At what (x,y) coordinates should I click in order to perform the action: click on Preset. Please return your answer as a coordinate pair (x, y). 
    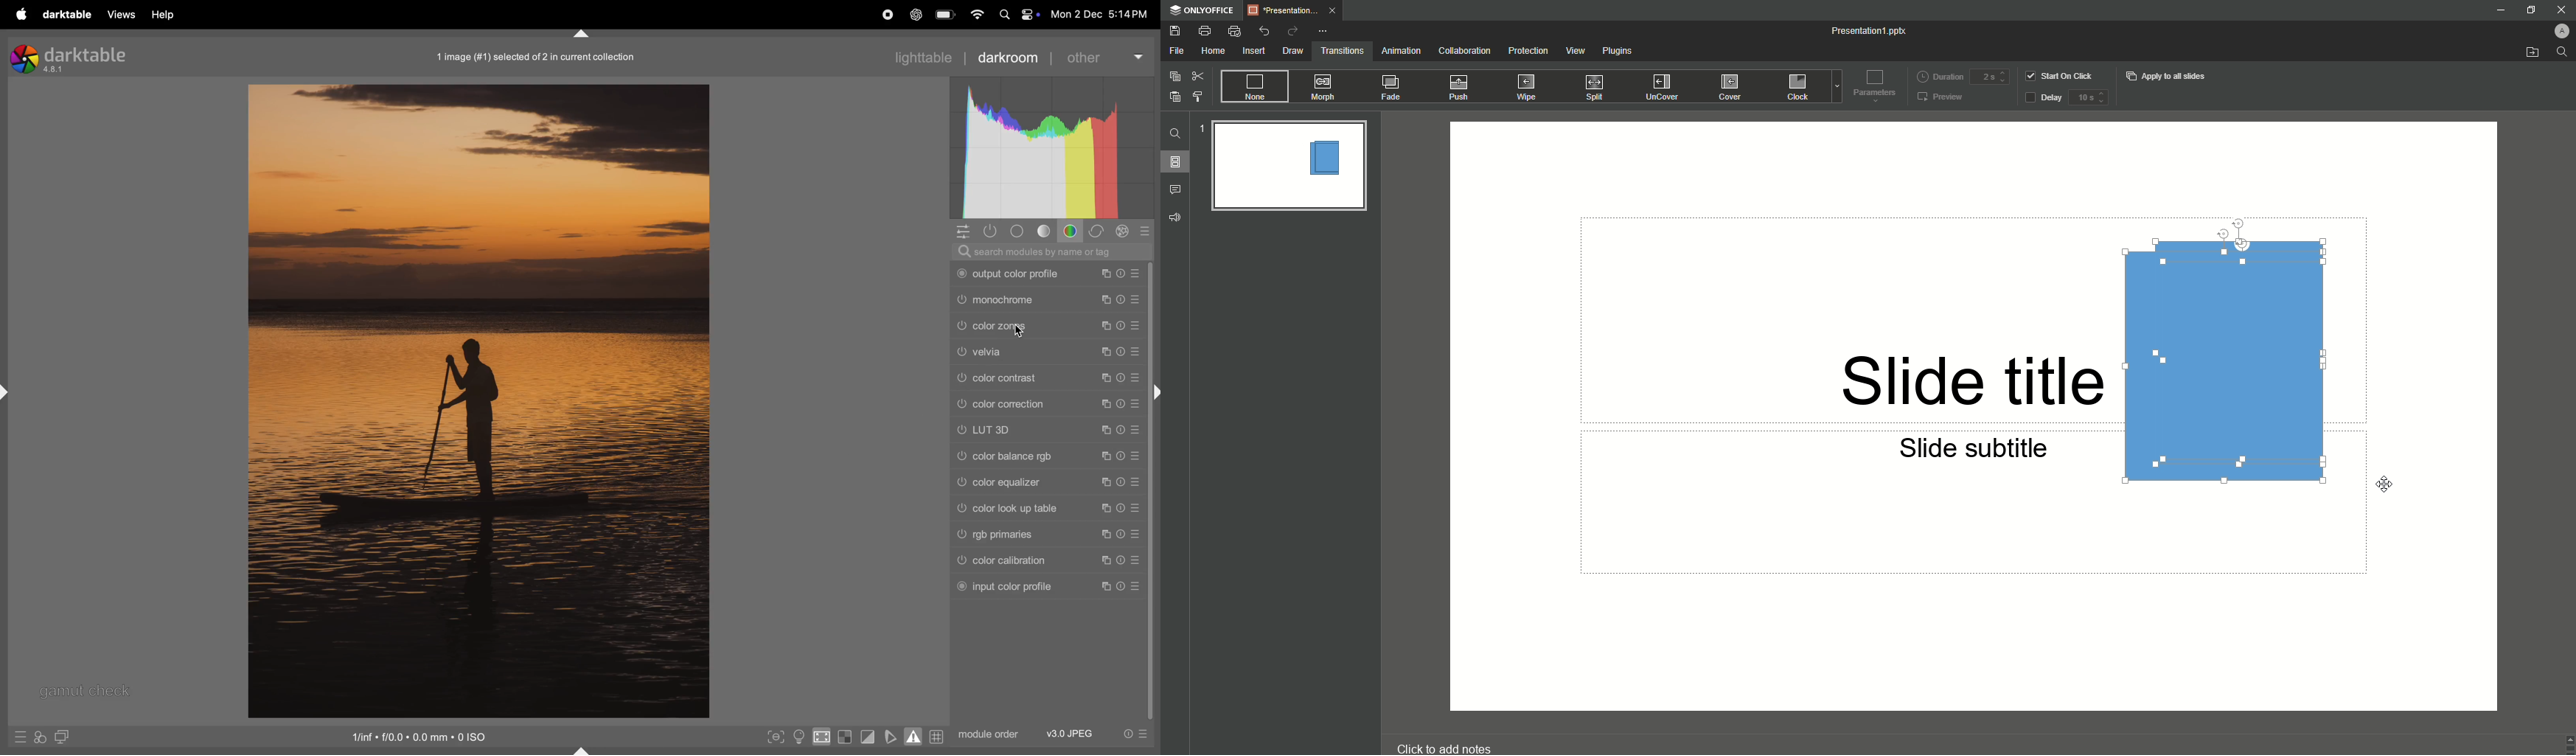
    Looking at the image, I should click on (1136, 482).